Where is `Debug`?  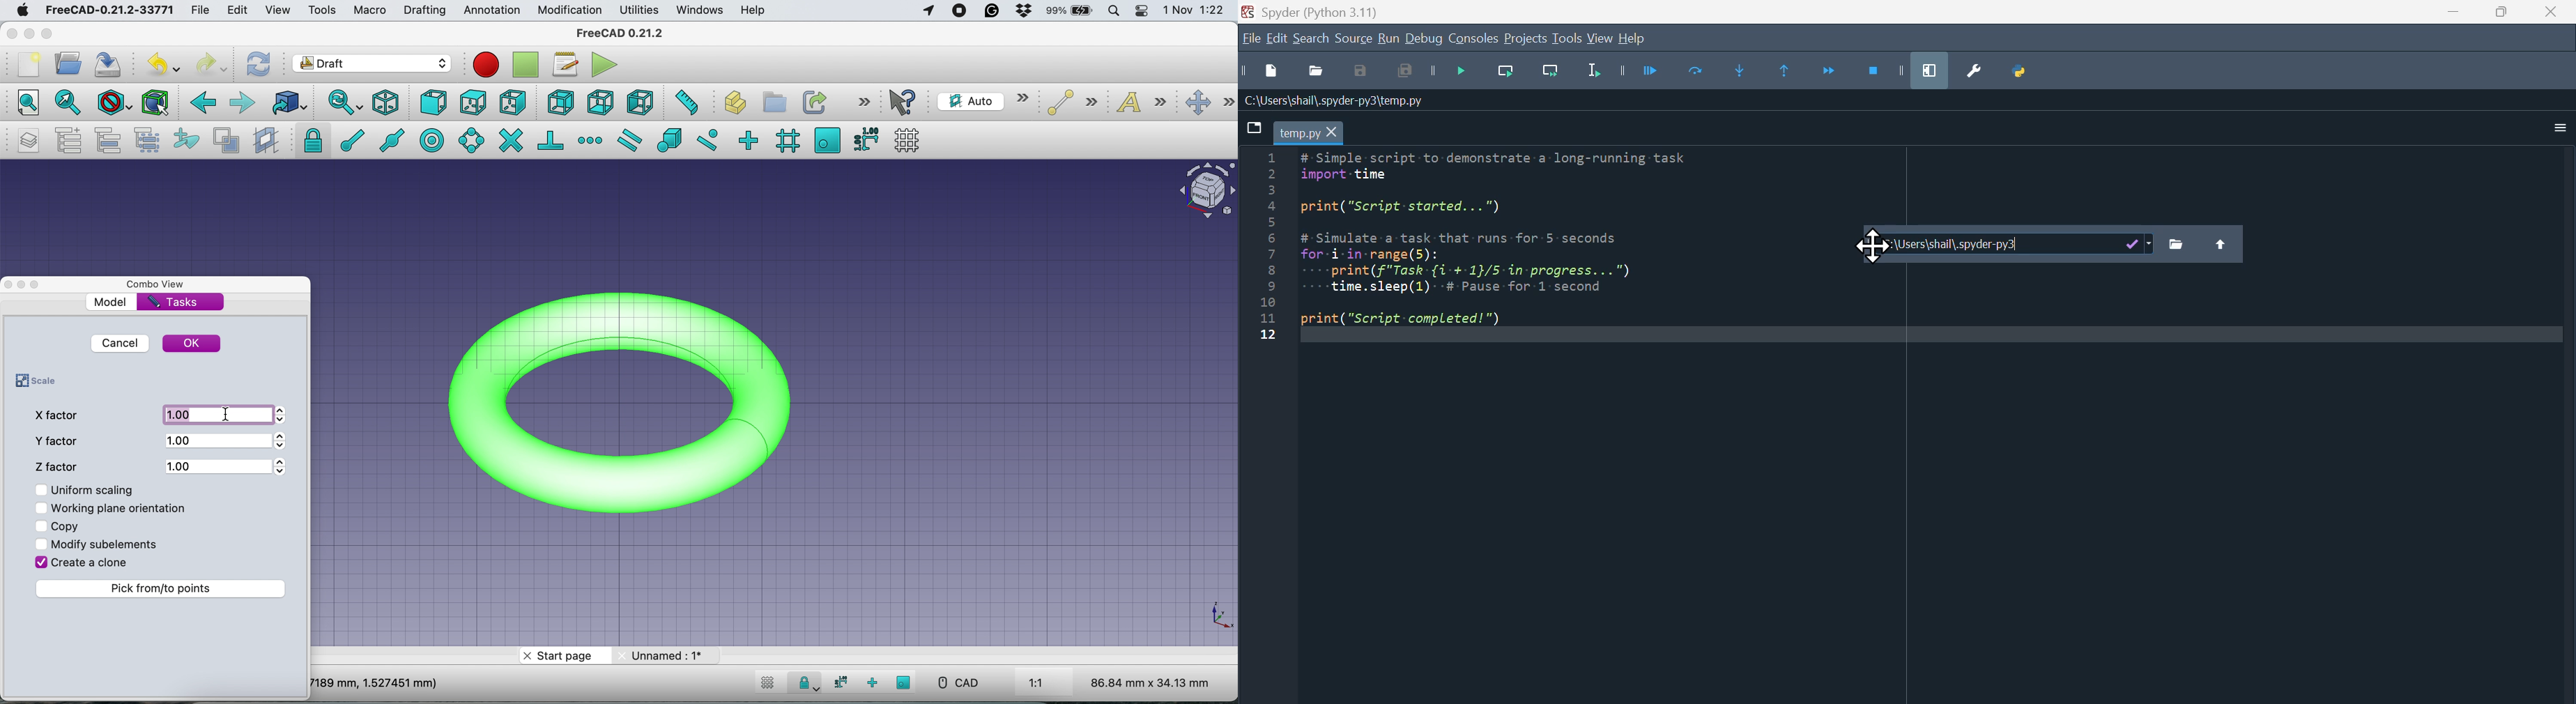
Debug is located at coordinates (1427, 43).